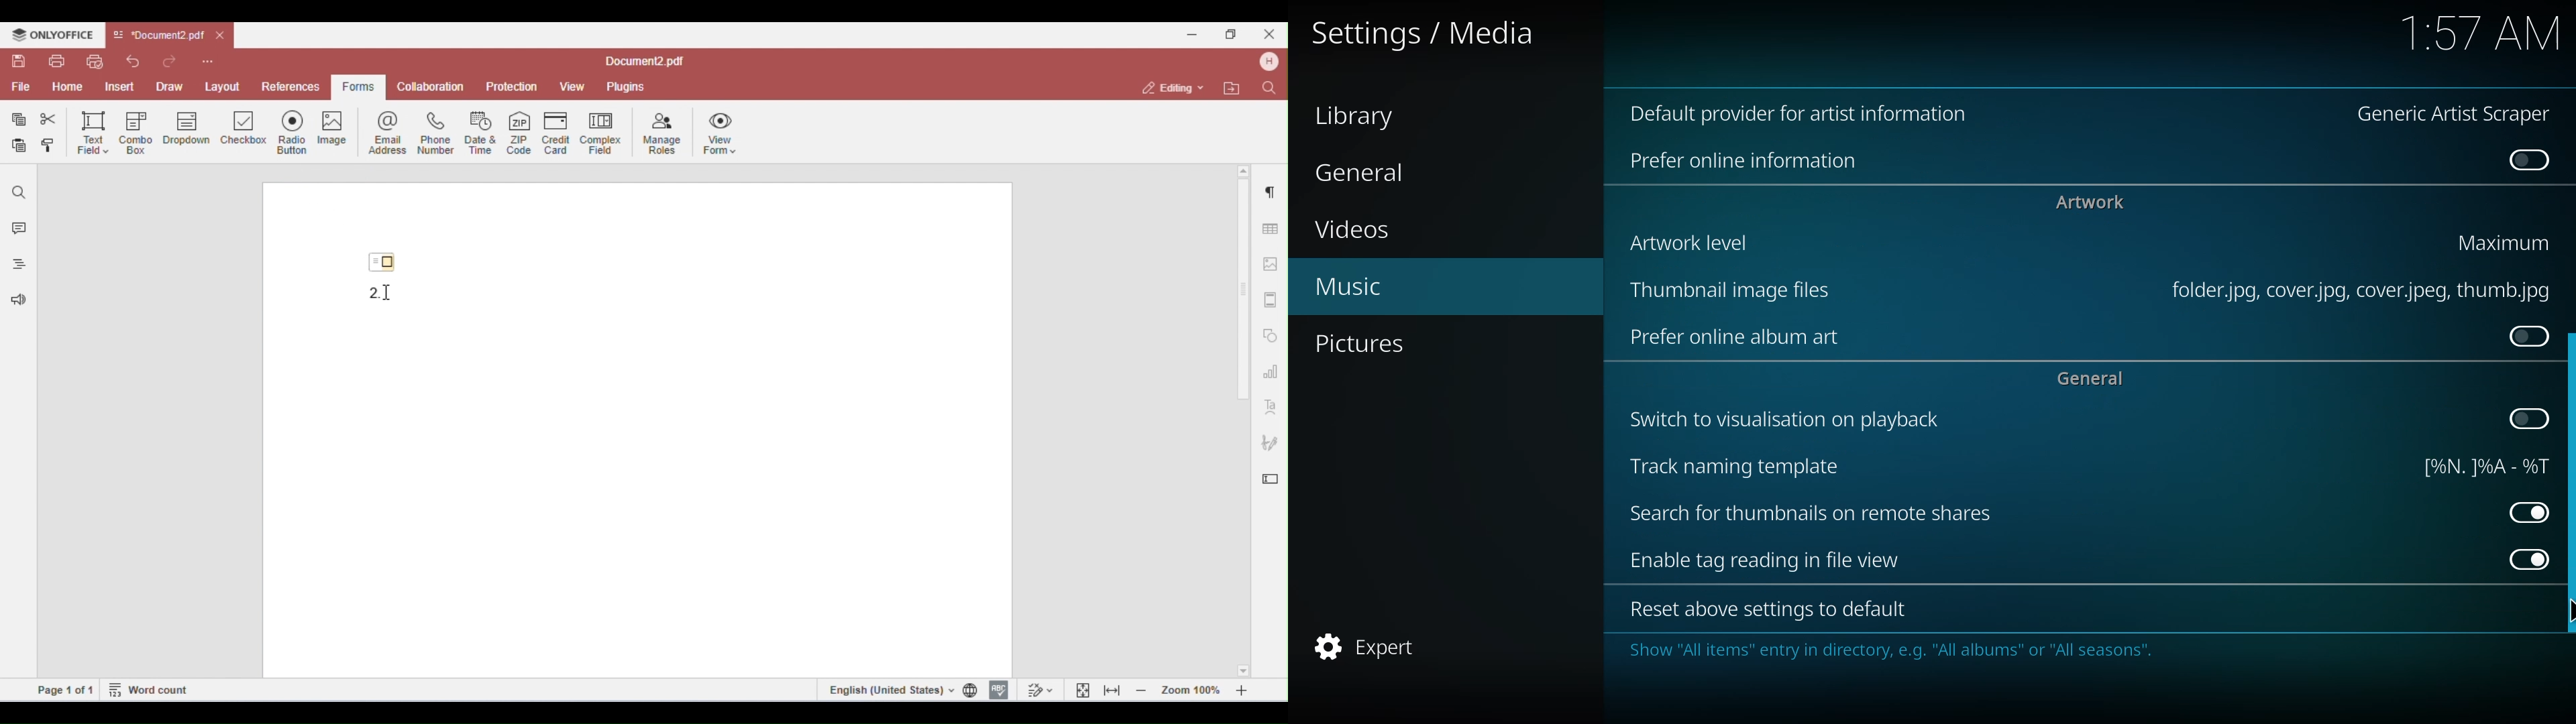 The image size is (2576, 728). Describe the element at coordinates (1781, 420) in the screenshot. I see `switch to visualization on playback` at that location.